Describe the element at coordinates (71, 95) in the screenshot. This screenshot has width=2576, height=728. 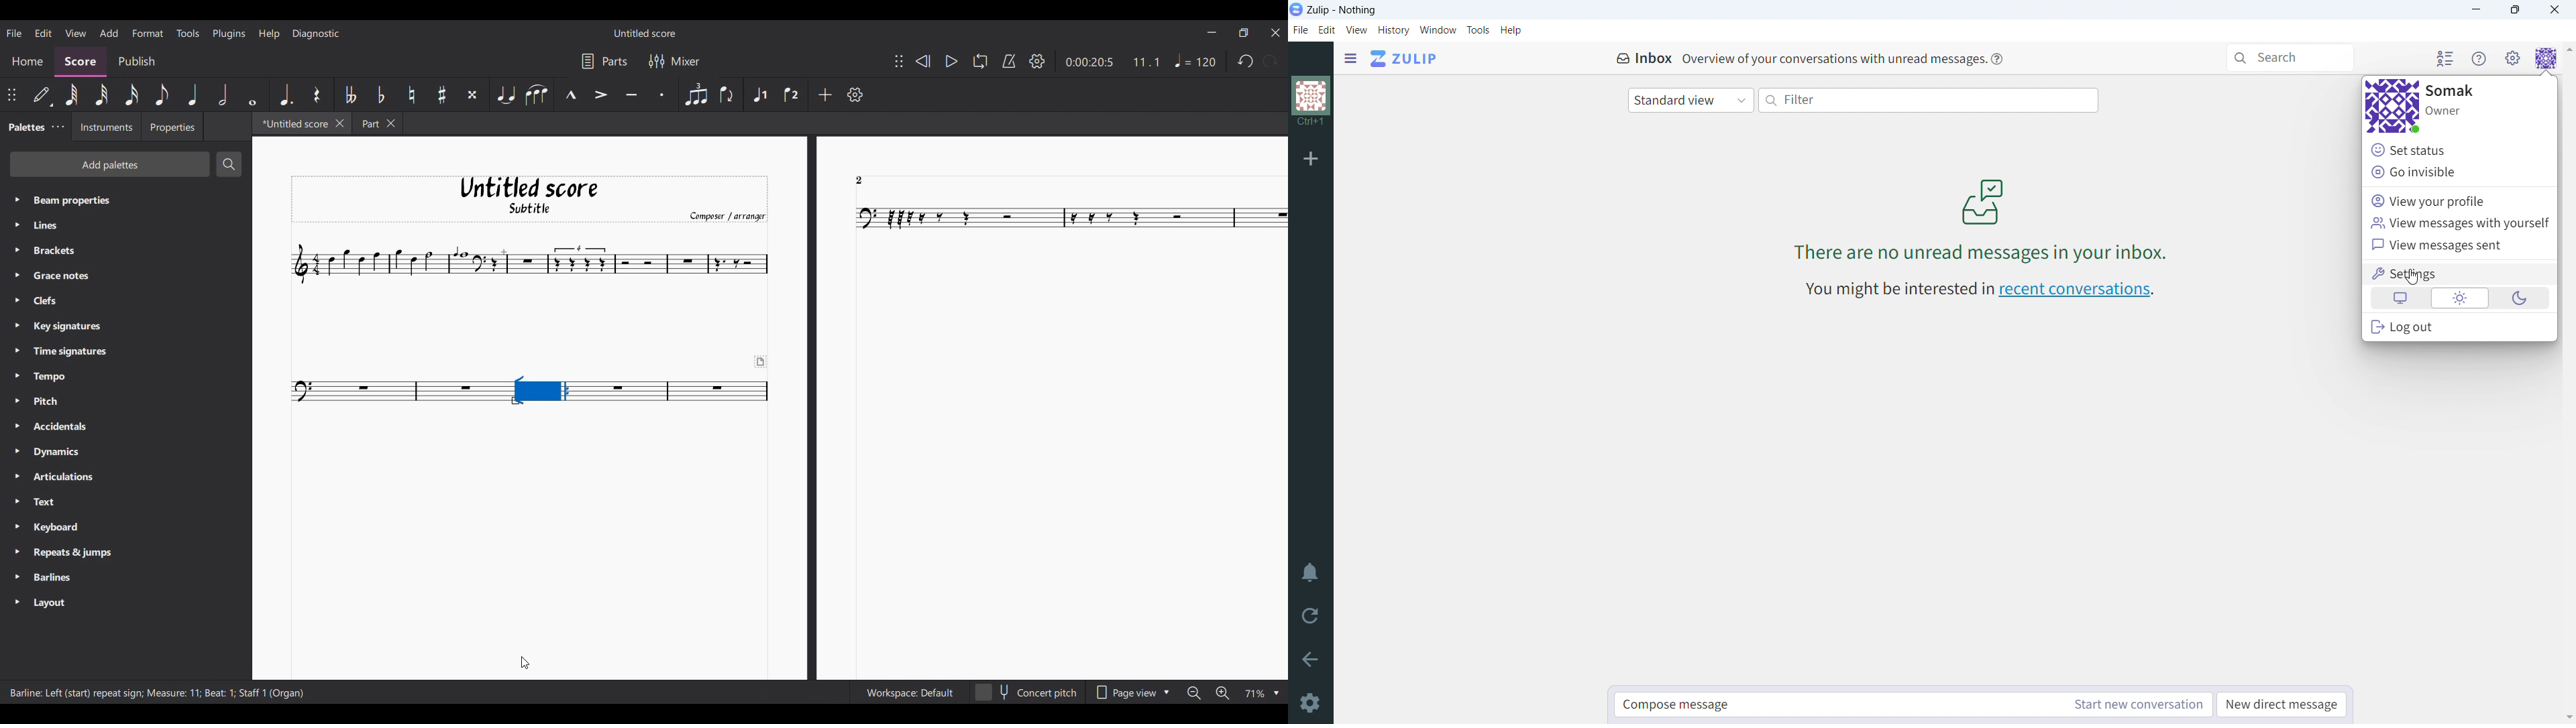
I see `64th note` at that location.